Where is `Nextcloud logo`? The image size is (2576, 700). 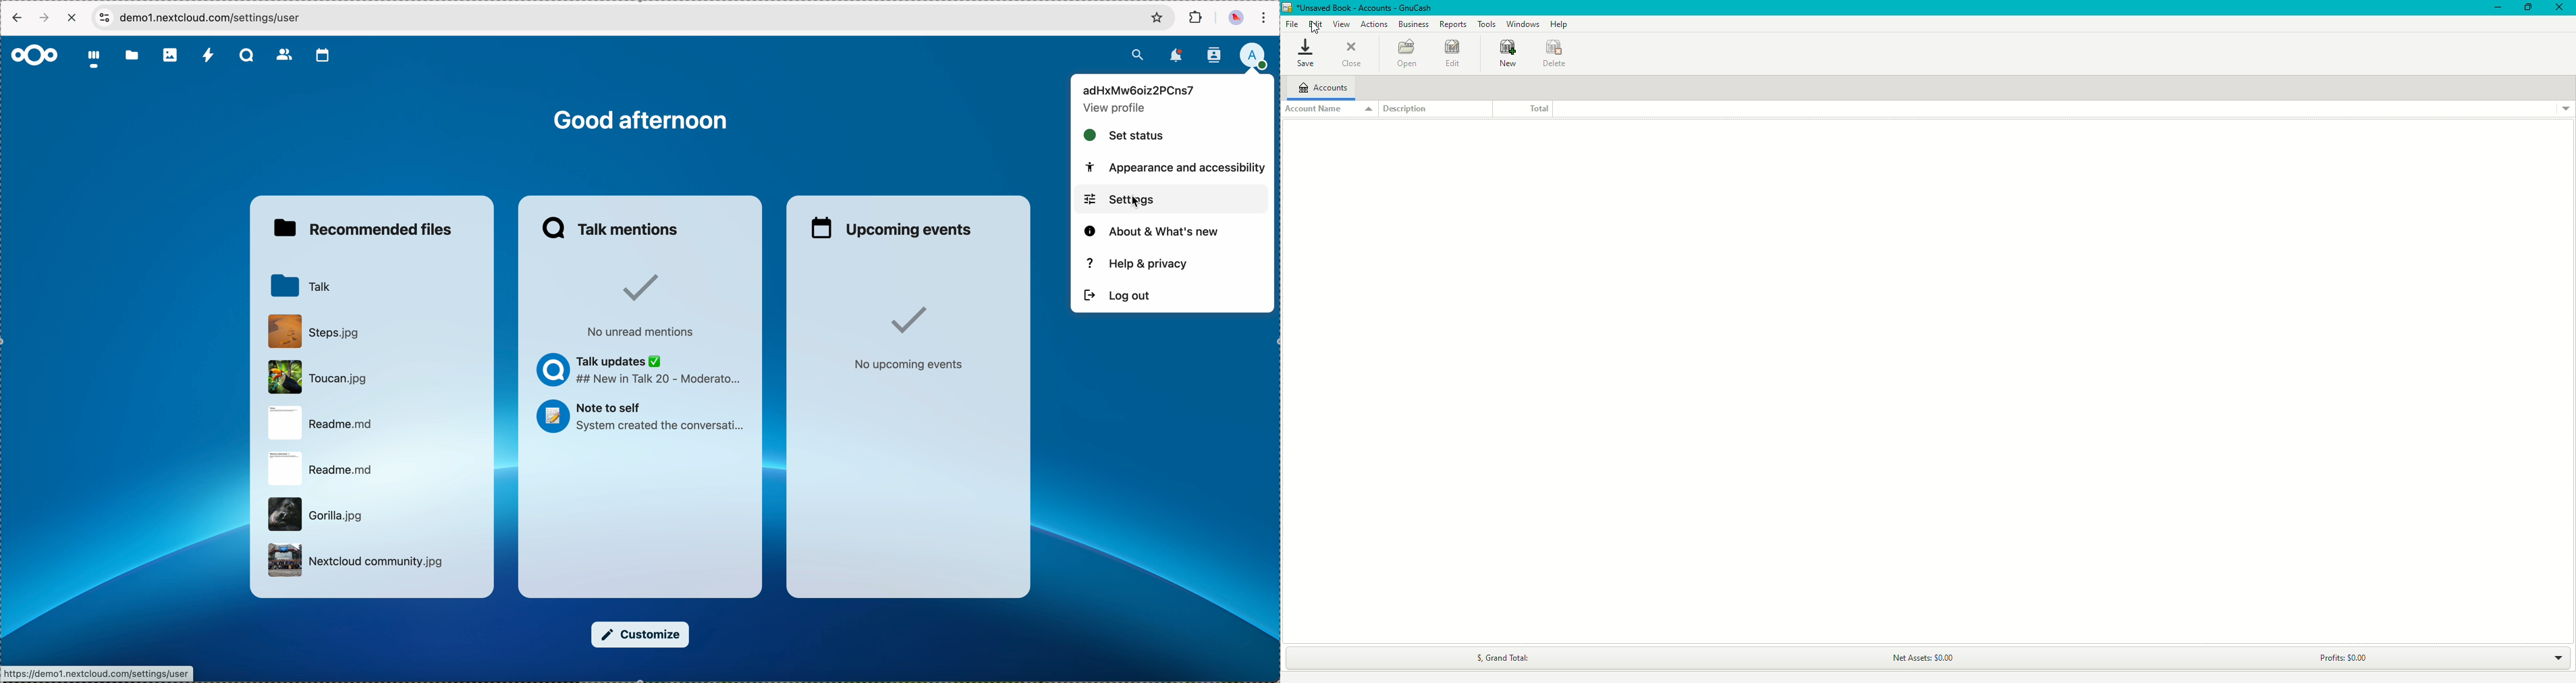
Nextcloud logo is located at coordinates (34, 55).